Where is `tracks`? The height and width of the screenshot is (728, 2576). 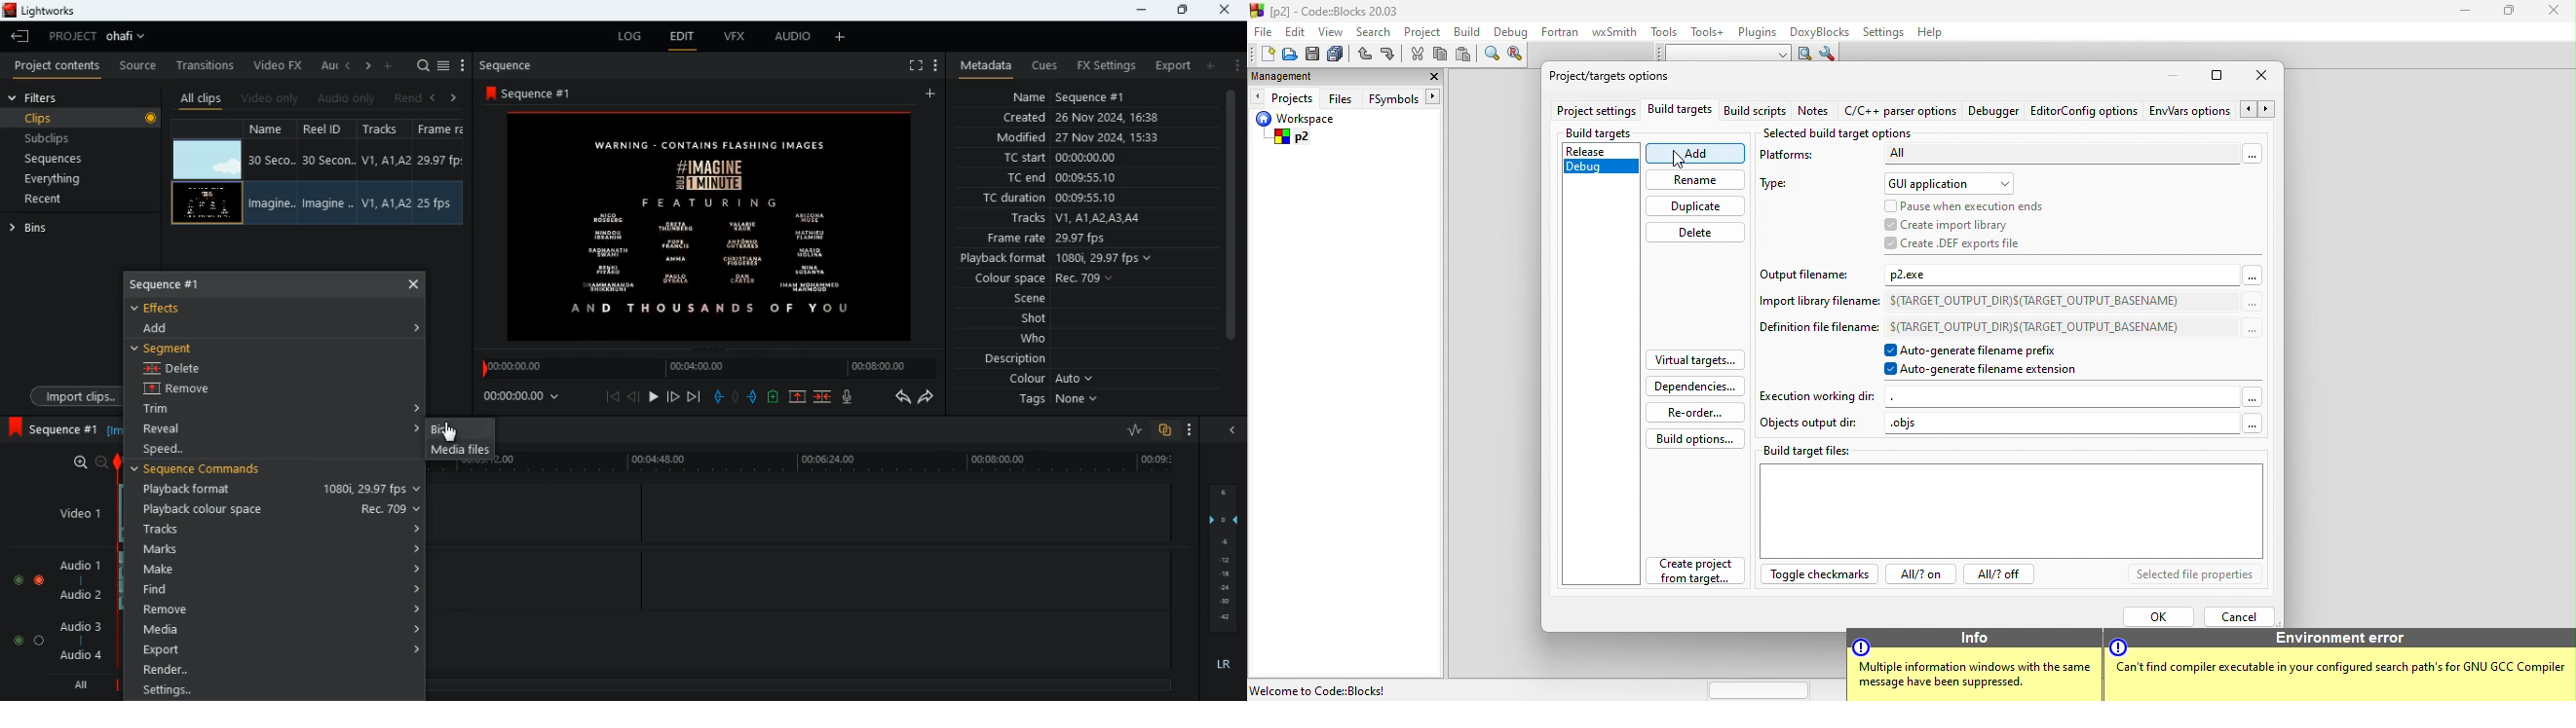
tracks is located at coordinates (276, 529).